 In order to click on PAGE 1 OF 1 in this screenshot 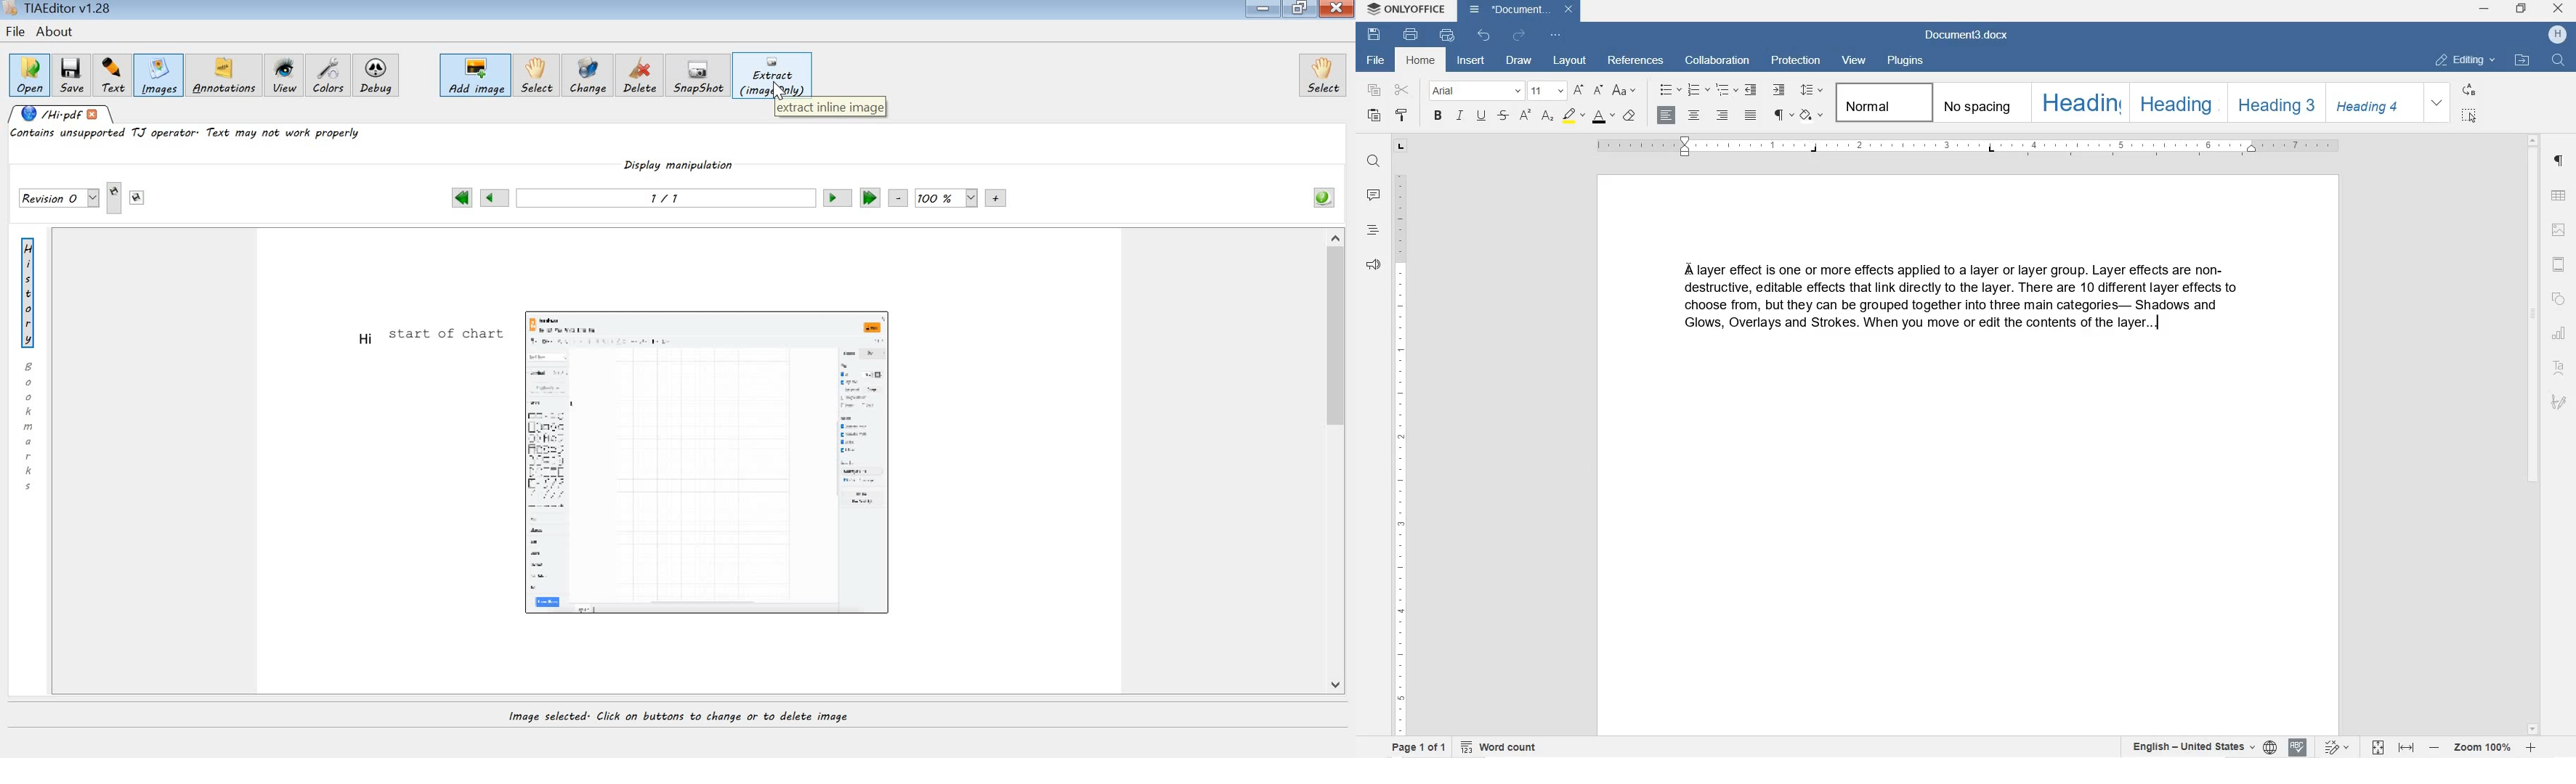, I will do `click(1417, 748)`.